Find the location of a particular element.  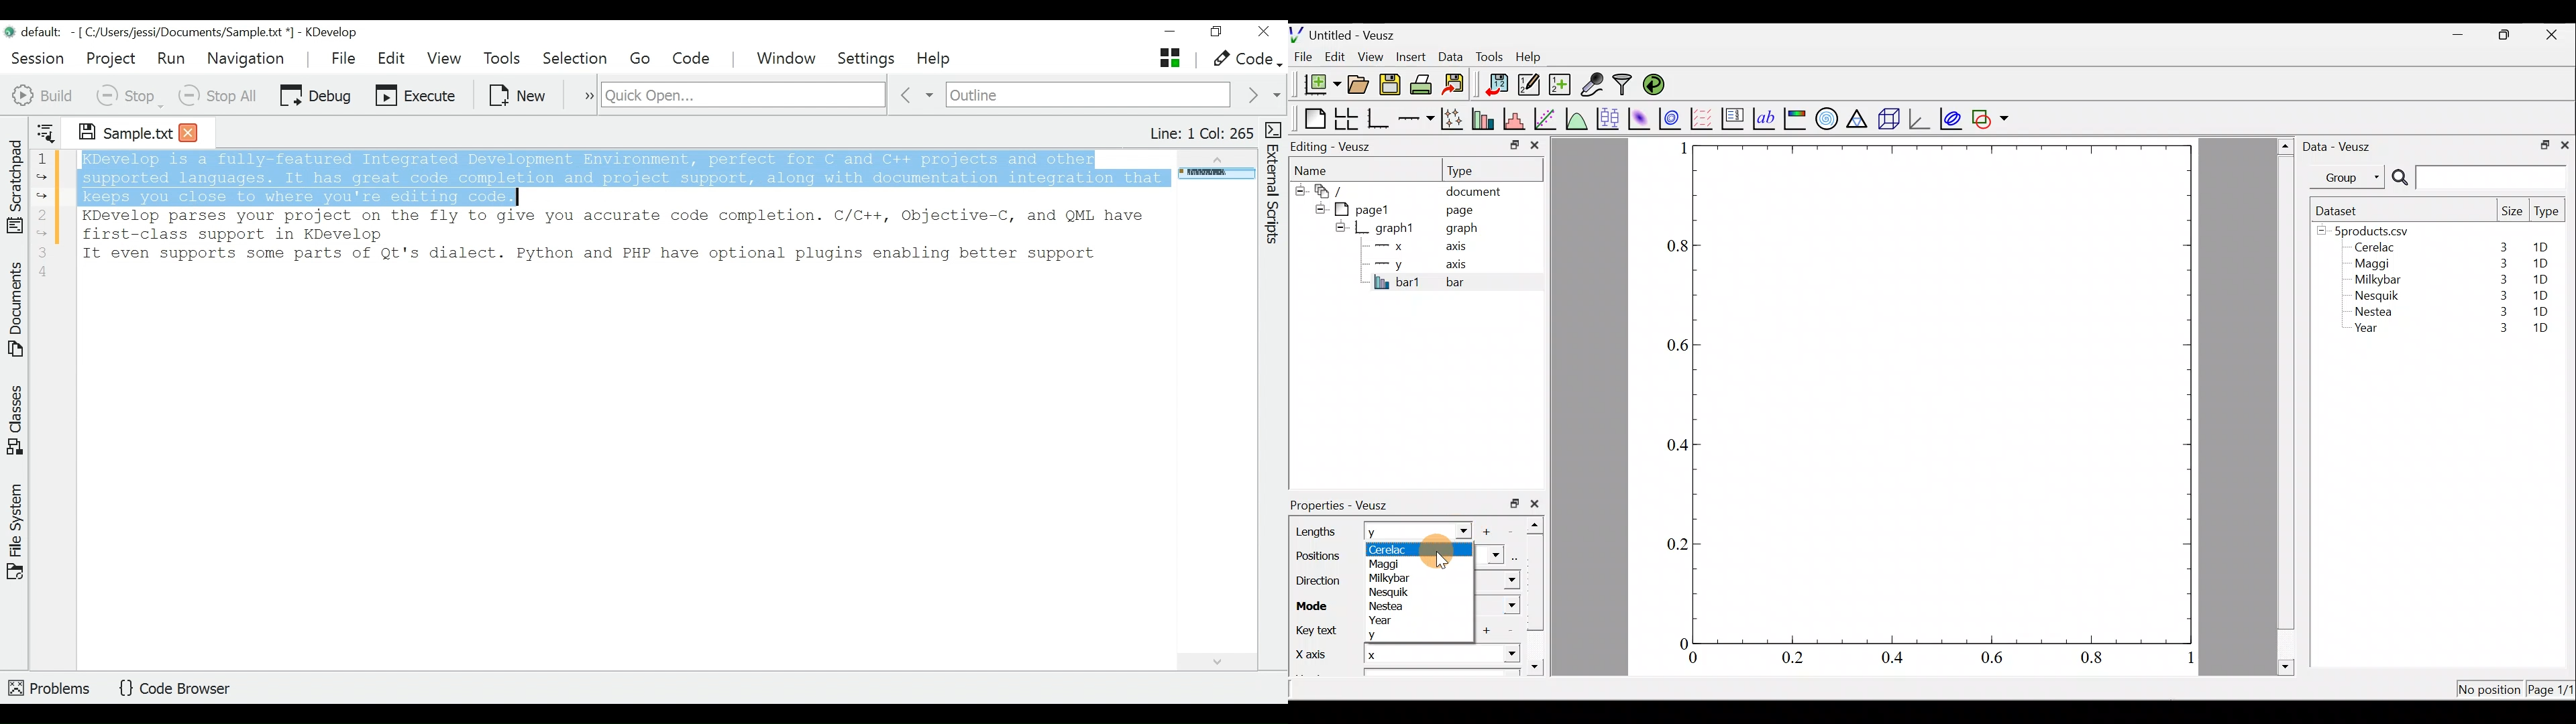

Edit and enter new datasets is located at coordinates (1529, 85).